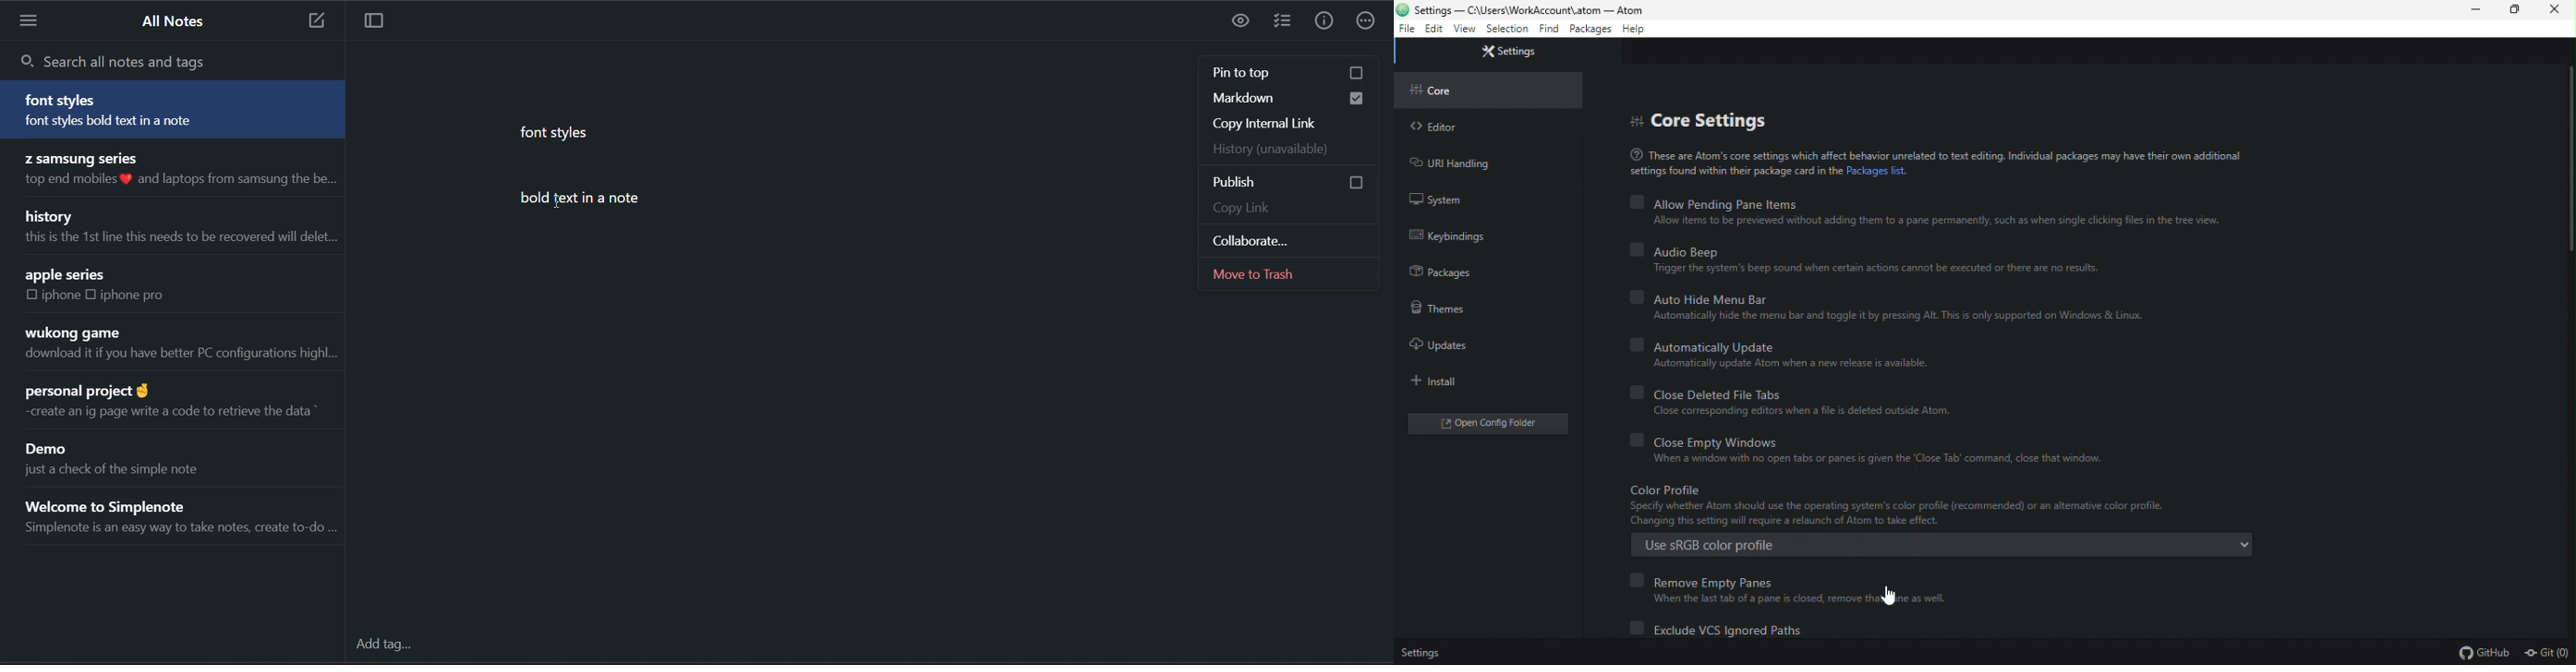 The image size is (2576, 672). I want to click on preview, so click(1242, 21).